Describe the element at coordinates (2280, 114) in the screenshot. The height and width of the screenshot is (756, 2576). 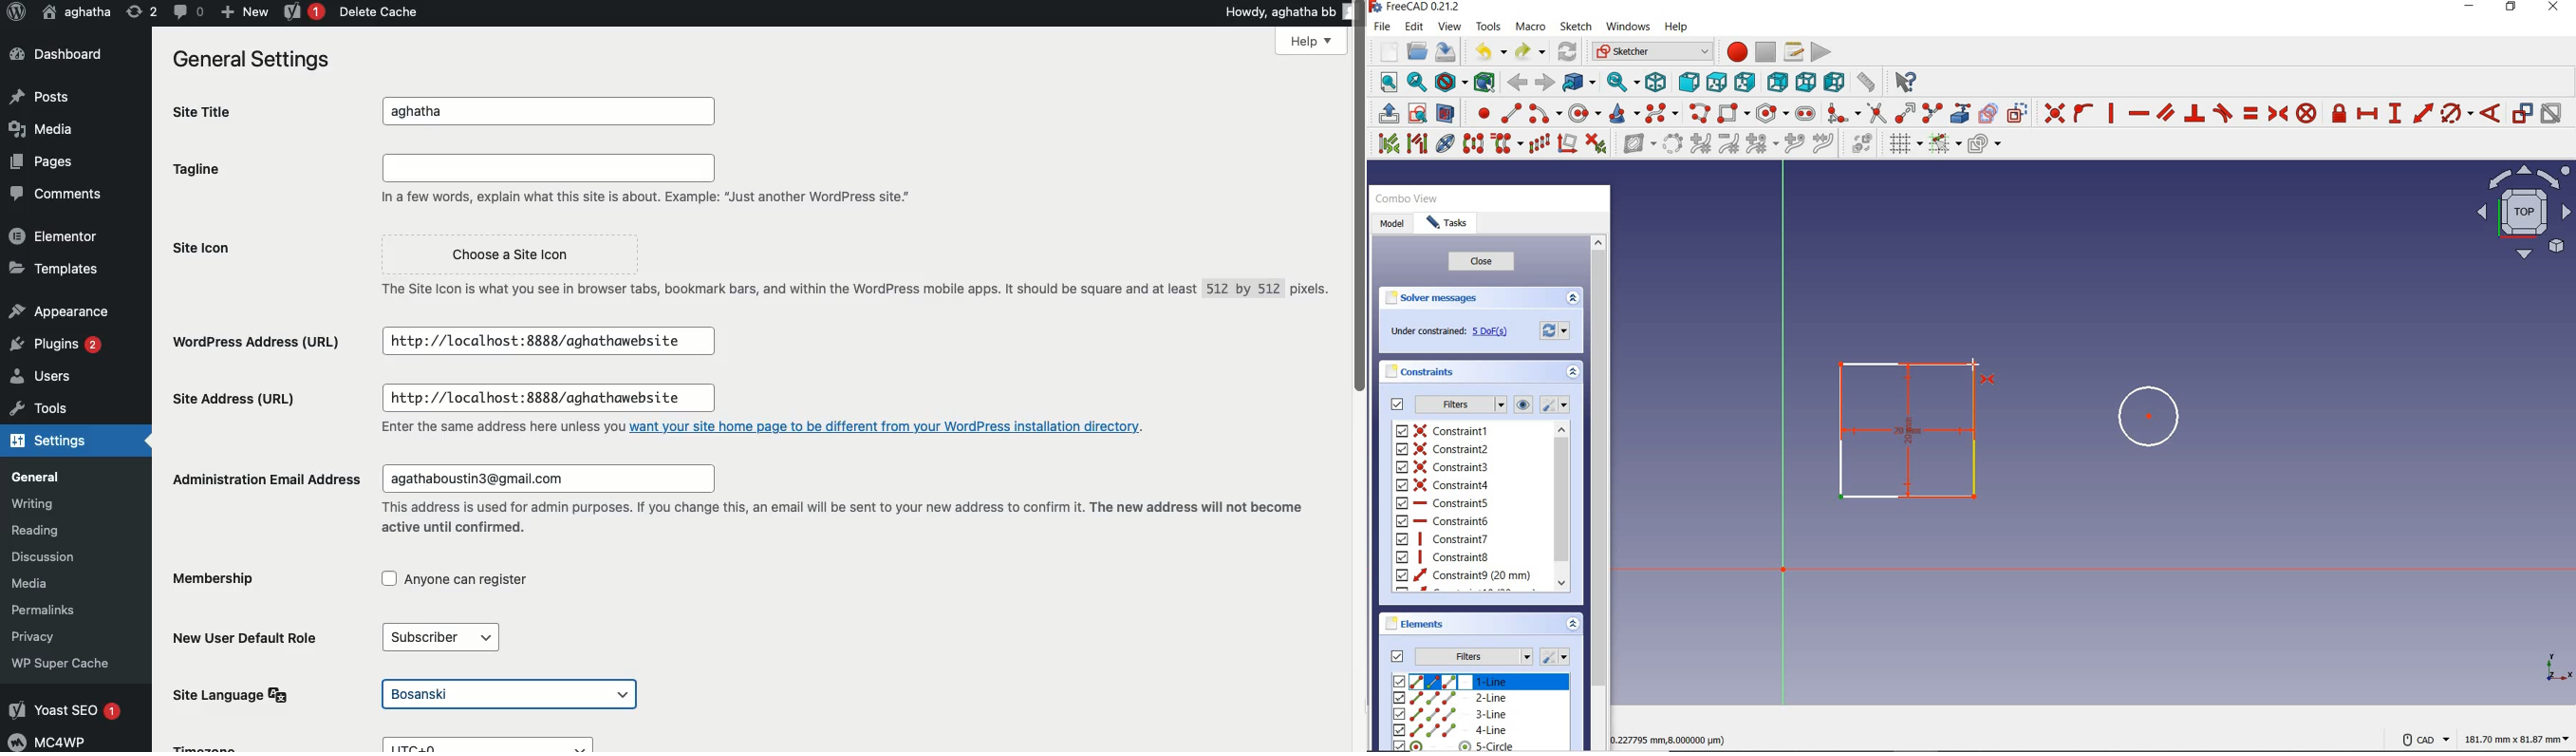
I see `constrain symmetrical` at that location.